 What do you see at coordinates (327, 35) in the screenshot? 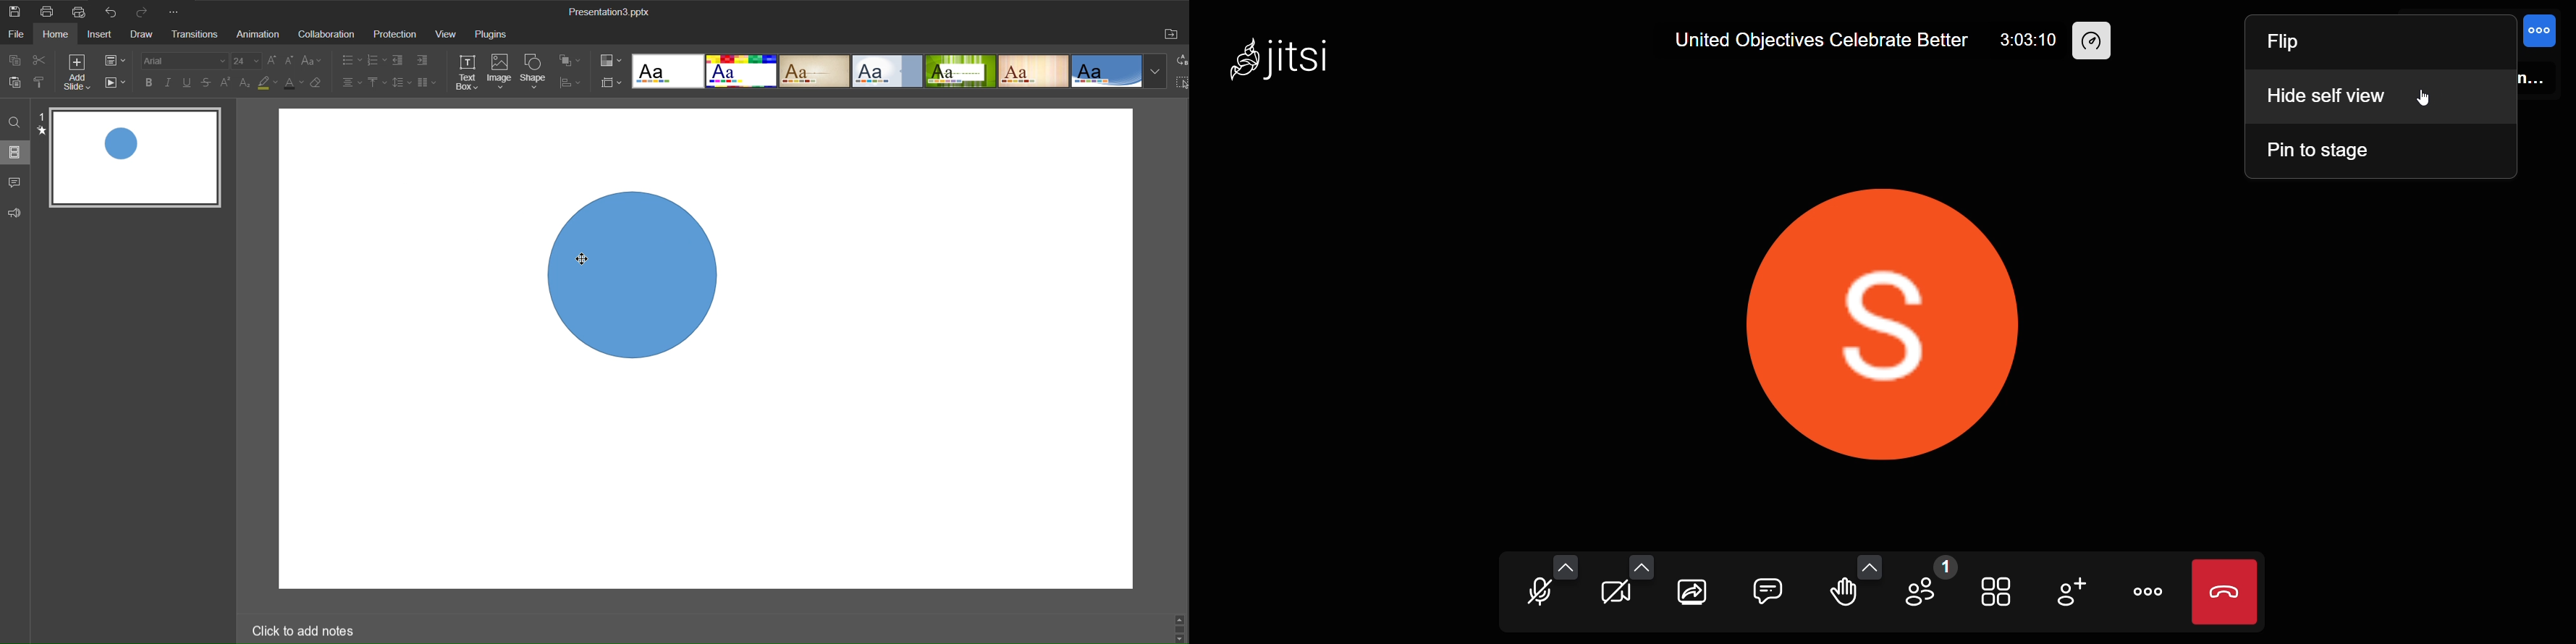
I see `Collaboration` at bounding box center [327, 35].